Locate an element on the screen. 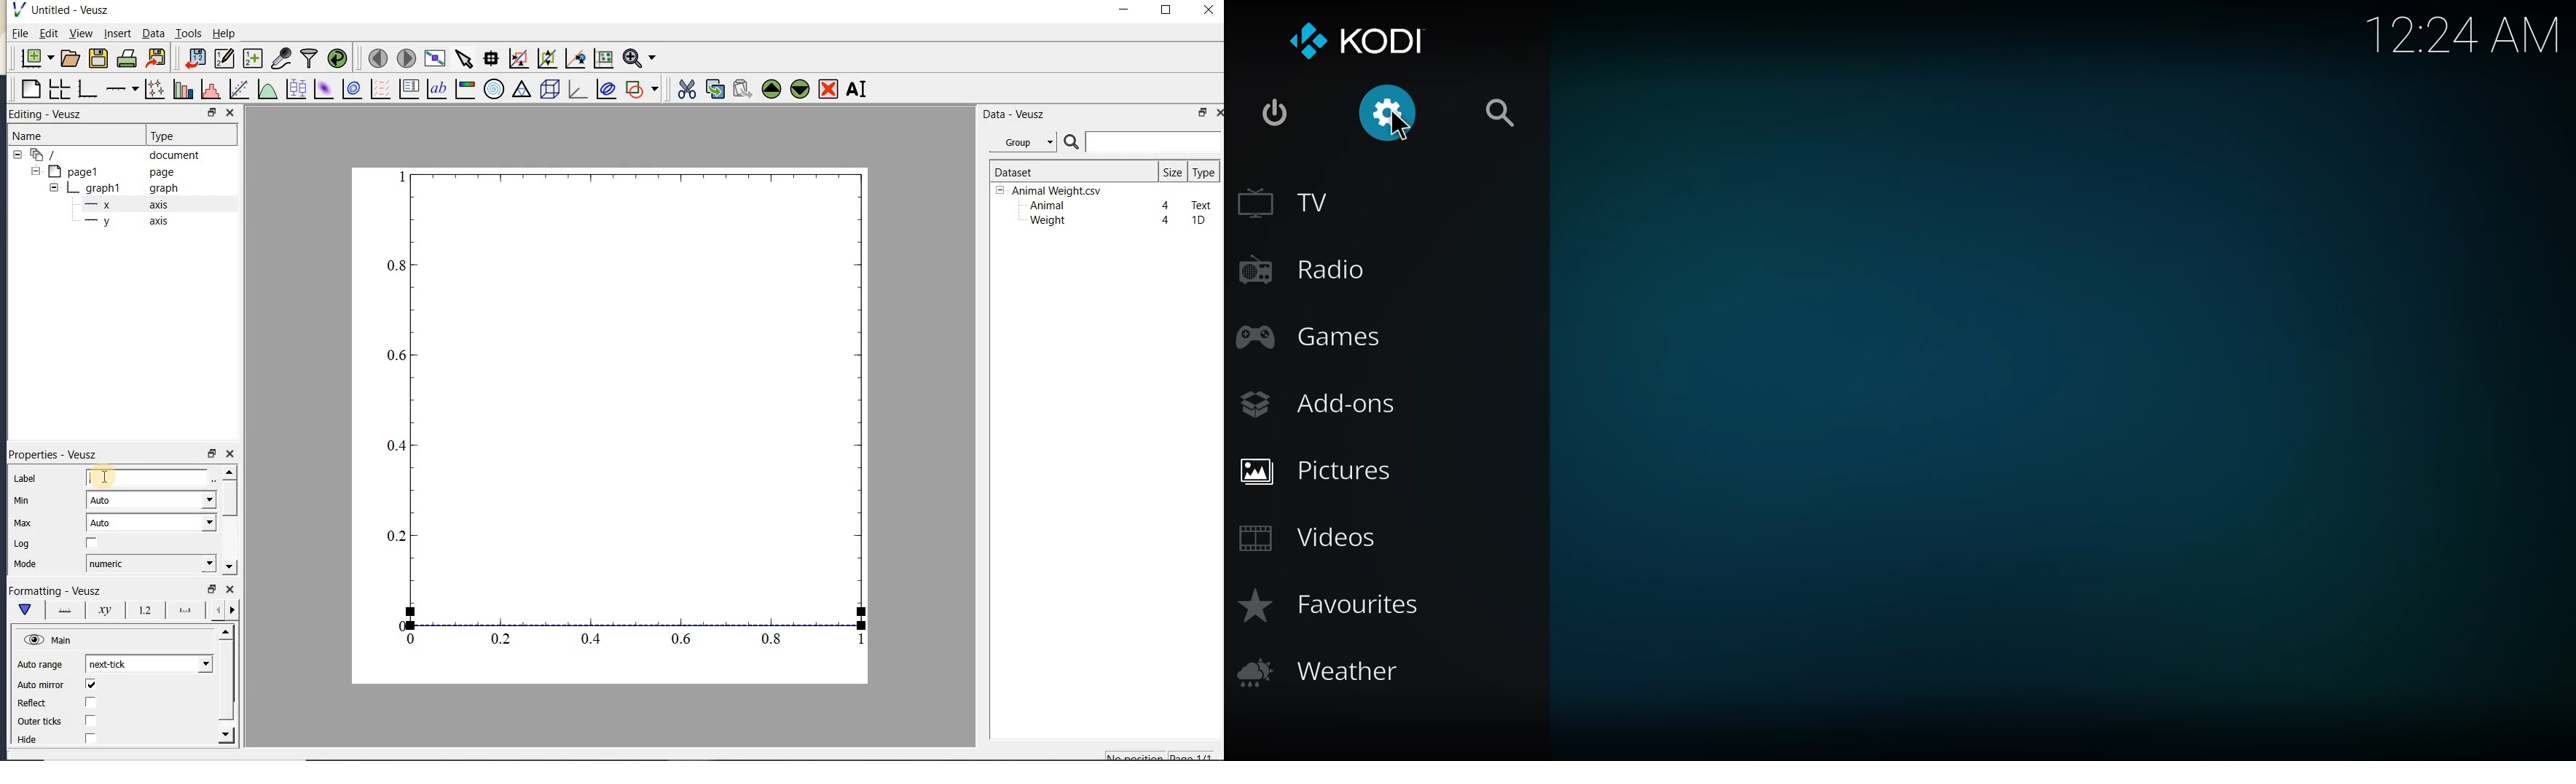  videos is located at coordinates (1306, 540).